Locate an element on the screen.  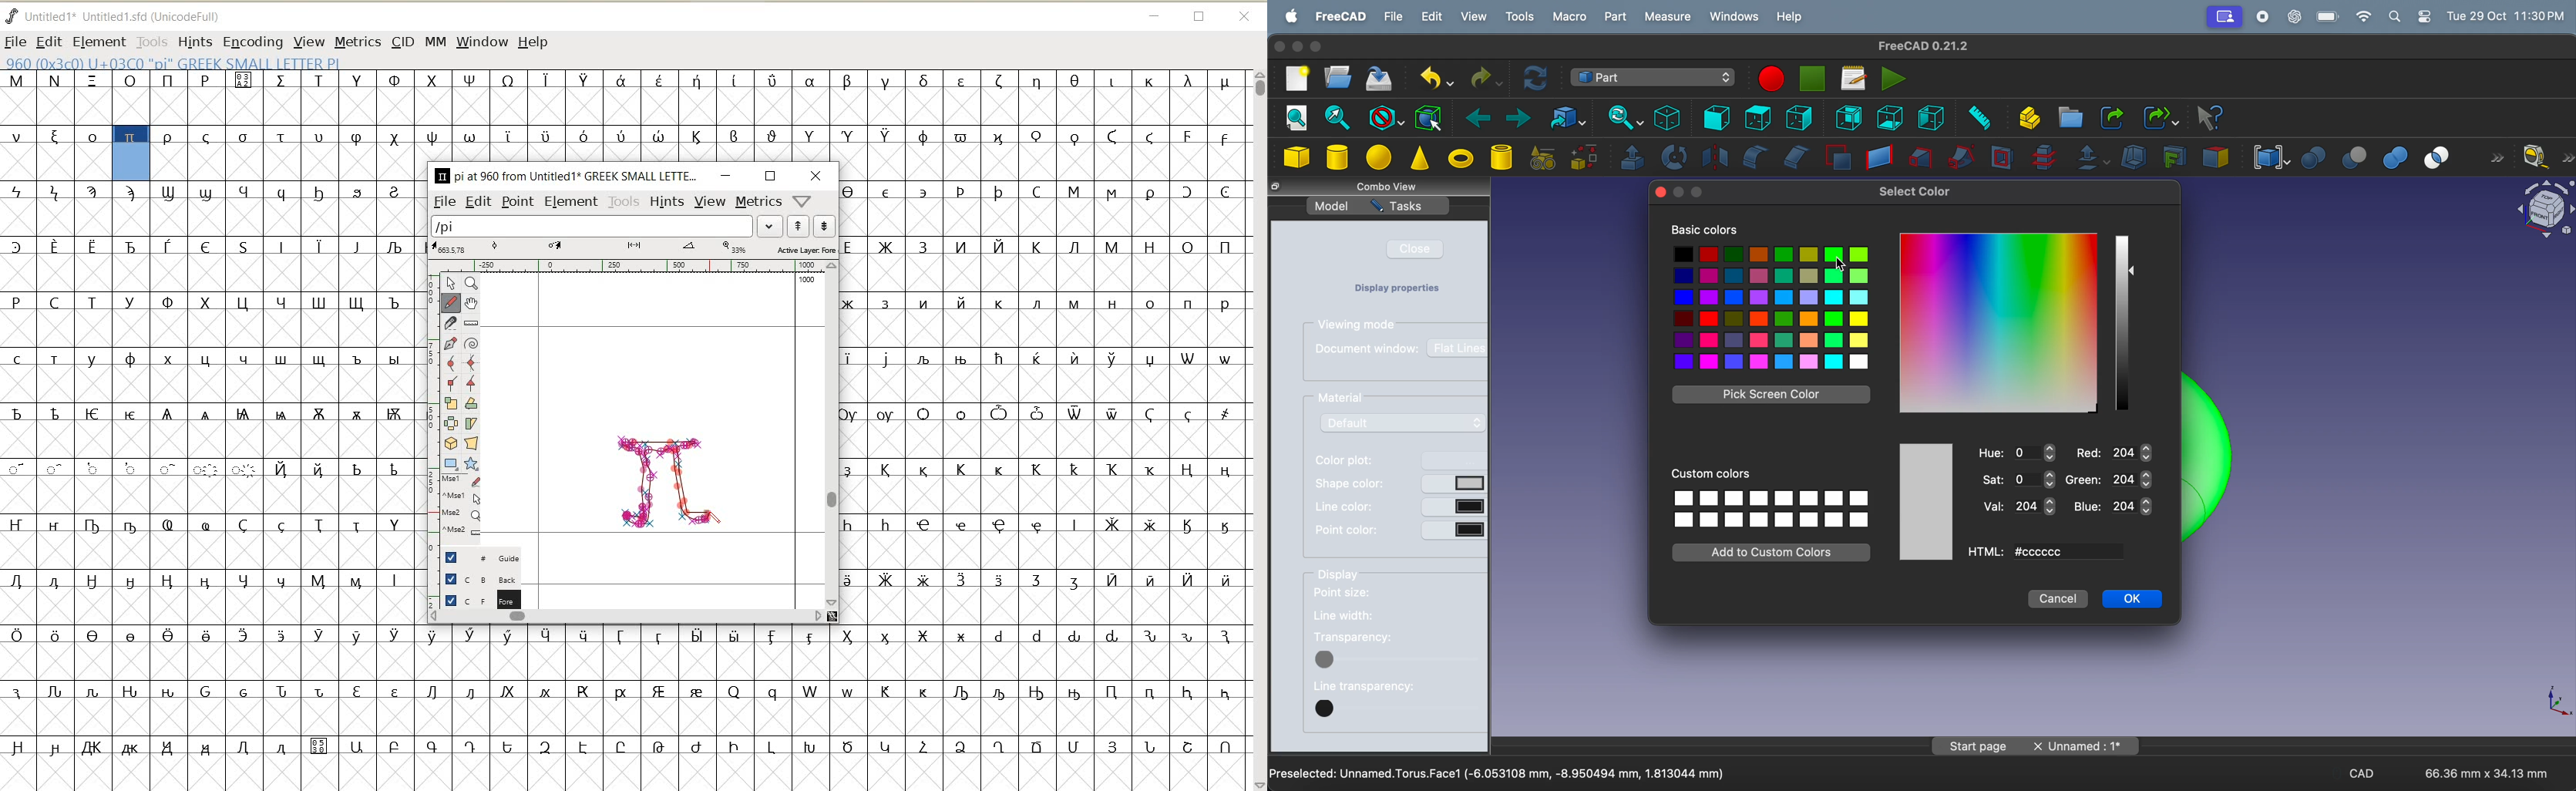
create projection on surface is located at coordinates (2173, 157).